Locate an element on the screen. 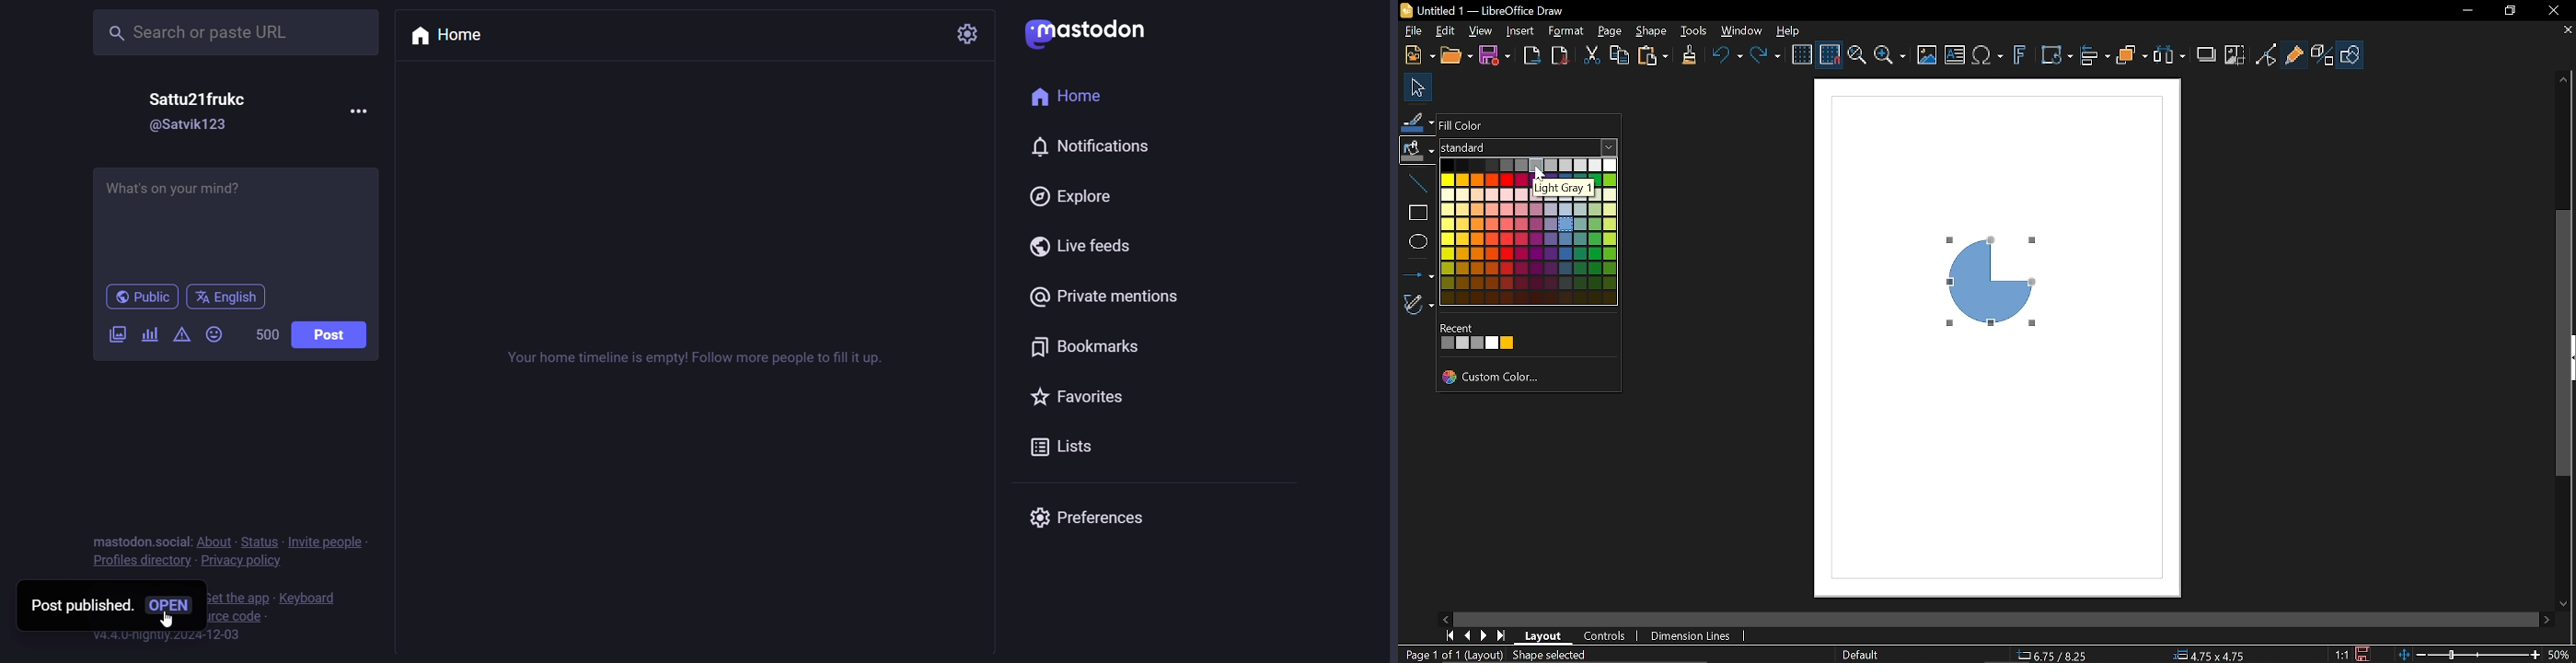 This screenshot has width=2576, height=672. favorites is located at coordinates (1079, 399).